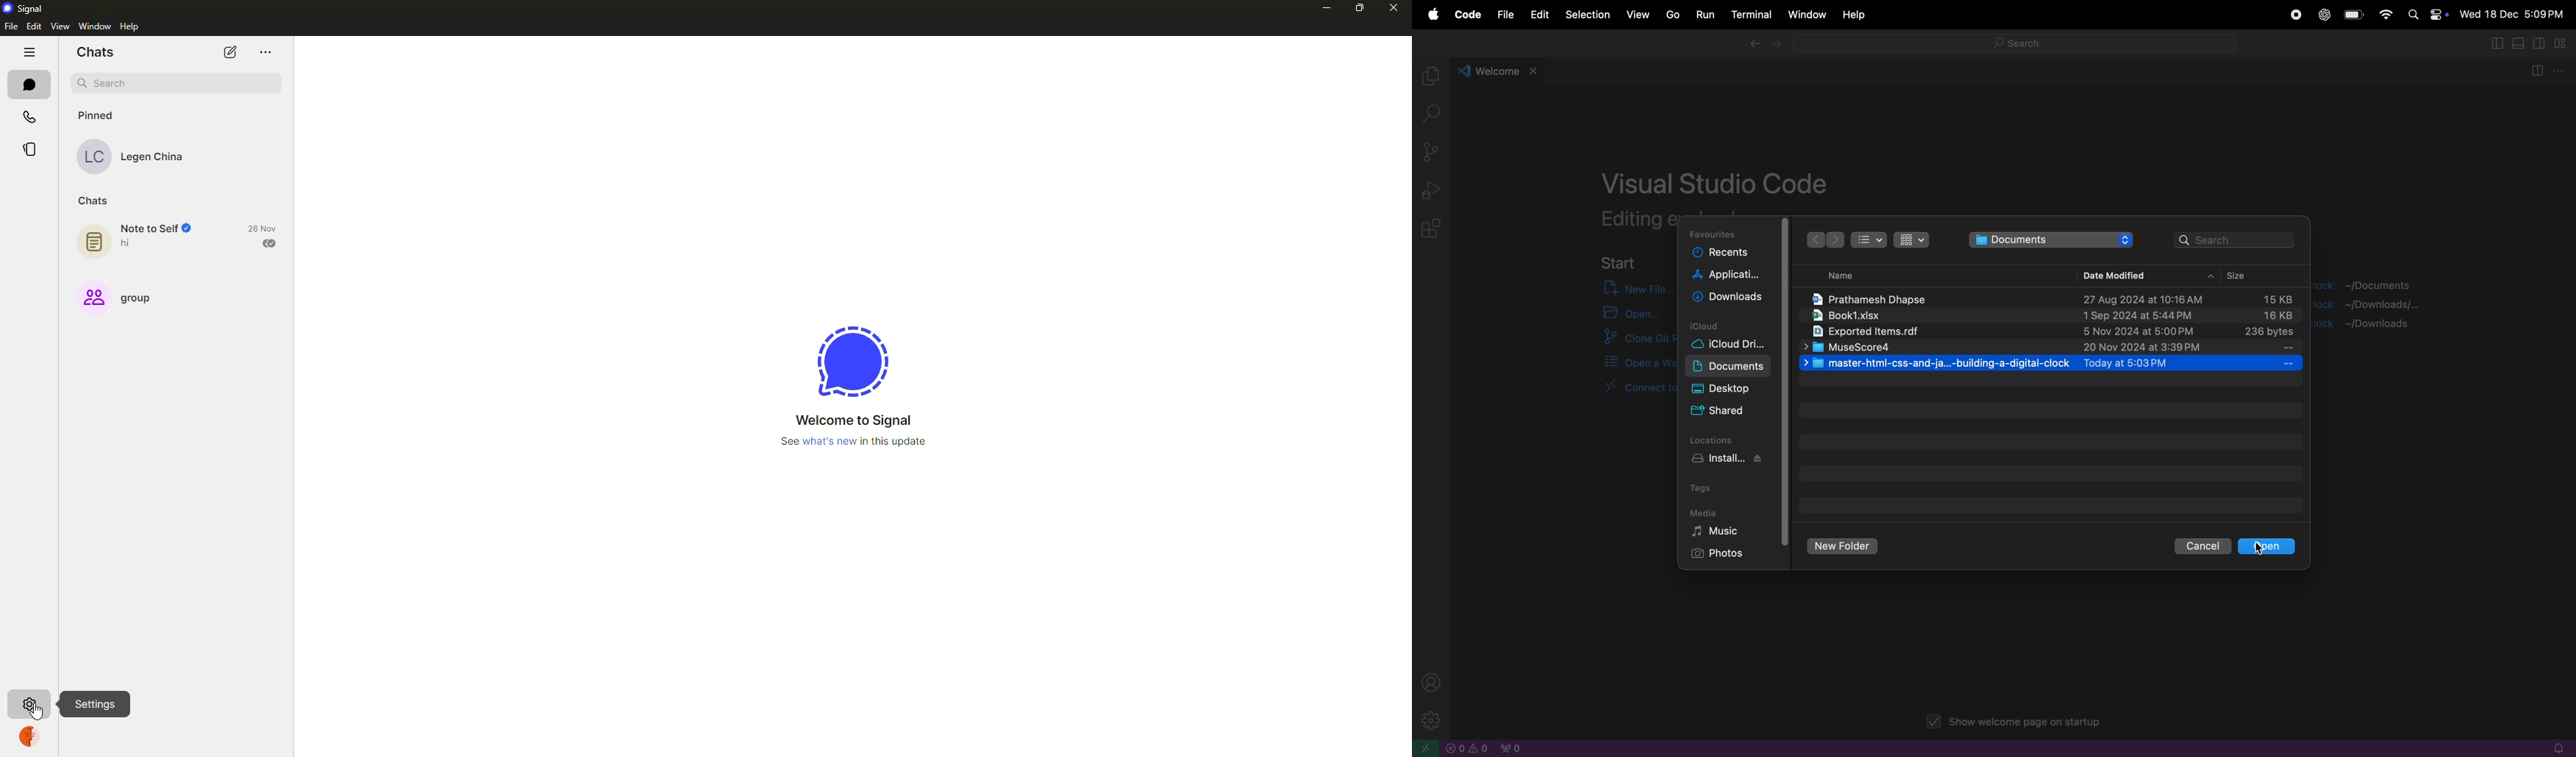 The width and height of the screenshot is (2576, 784). What do you see at coordinates (2016, 723) in the screenshot?
I see `show welcome on start up page` at bounding box center [2016, 723].